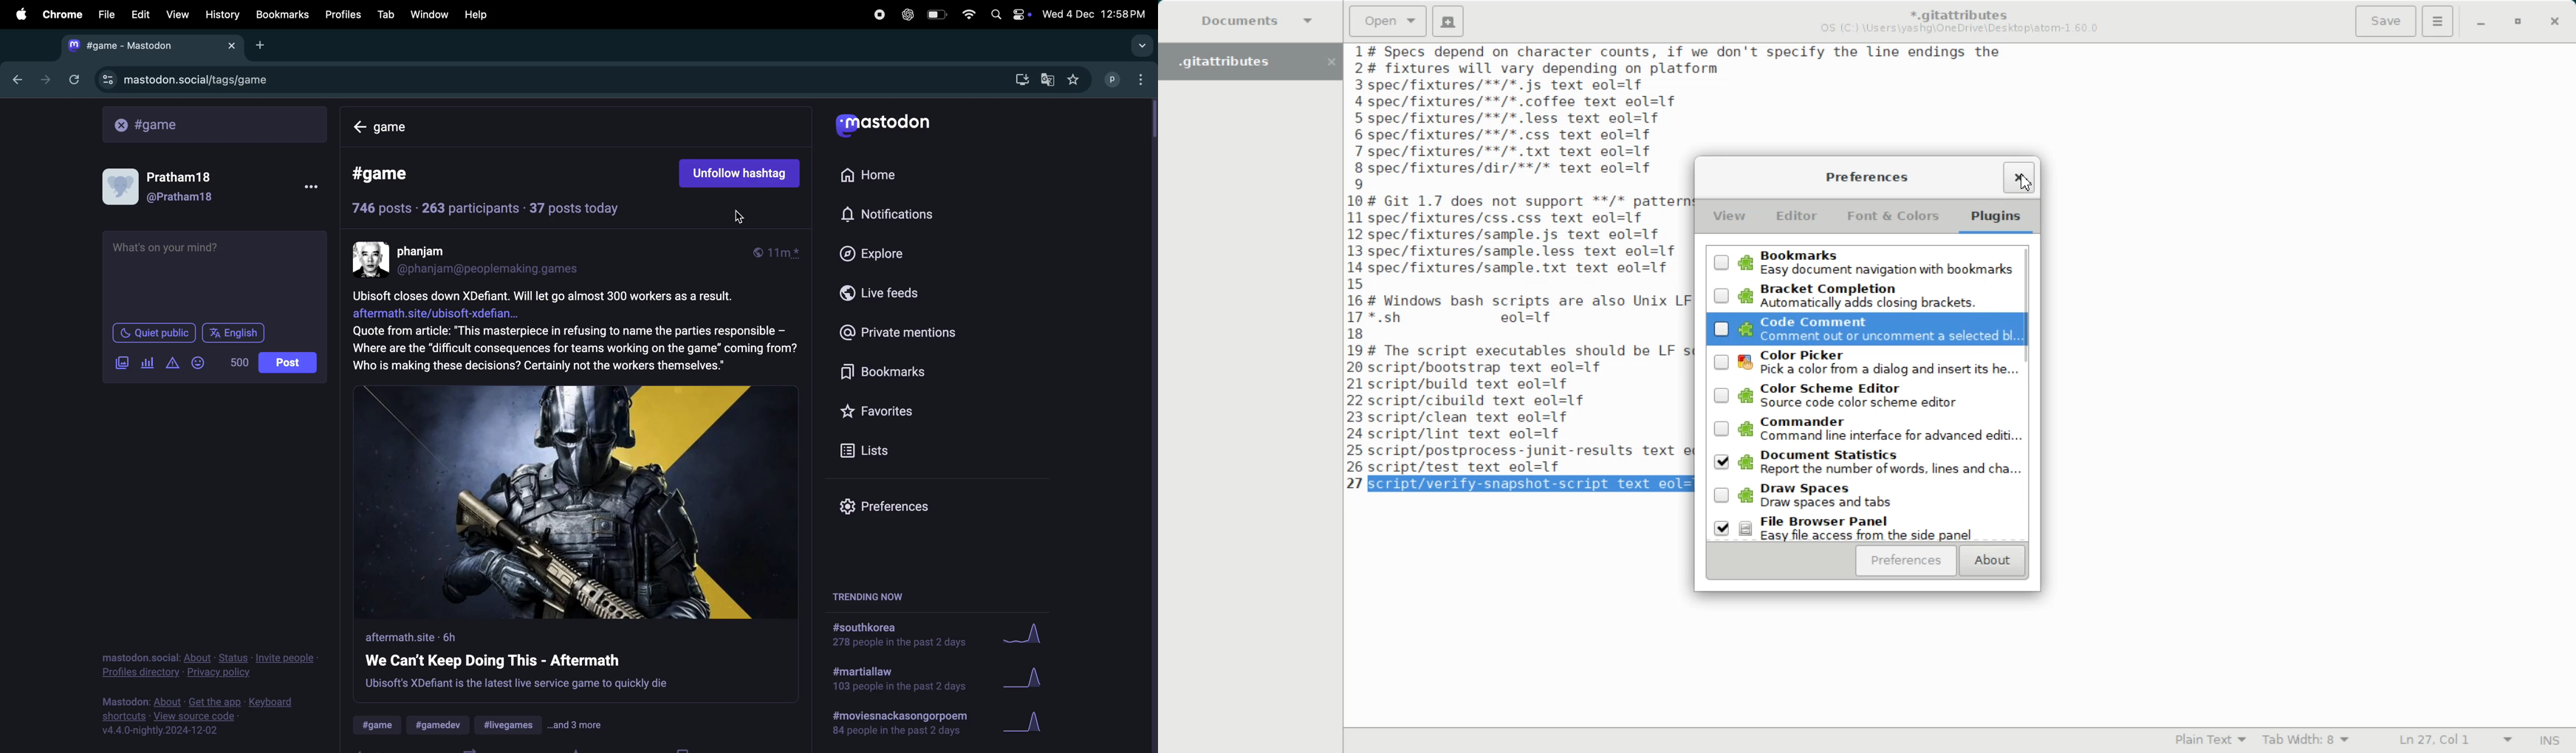  I want to click on drop down menu, so click(1138, 44).